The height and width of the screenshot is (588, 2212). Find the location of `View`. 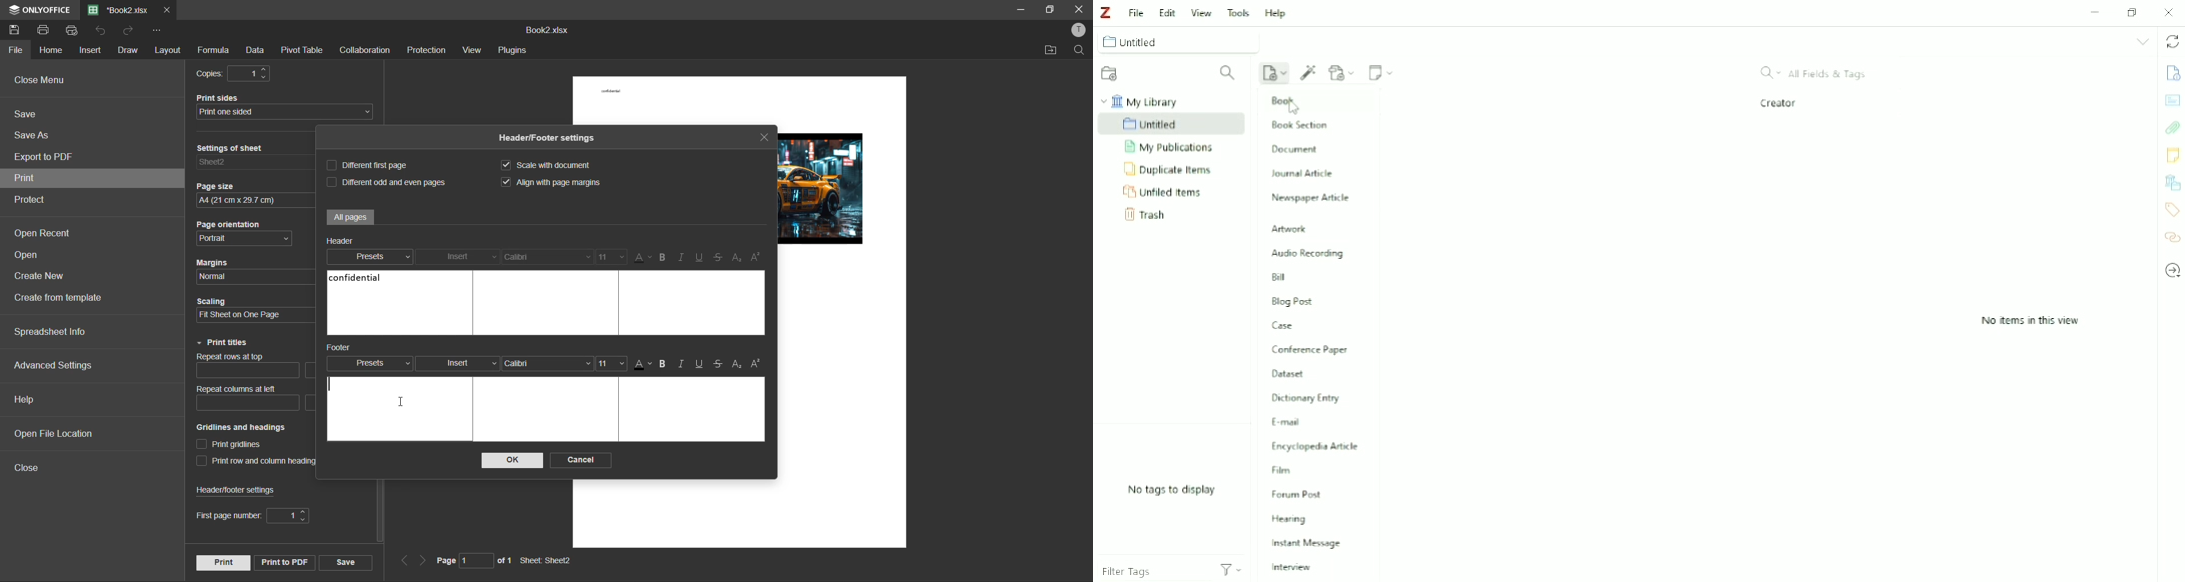

View is located at coordinates (1200, 10).